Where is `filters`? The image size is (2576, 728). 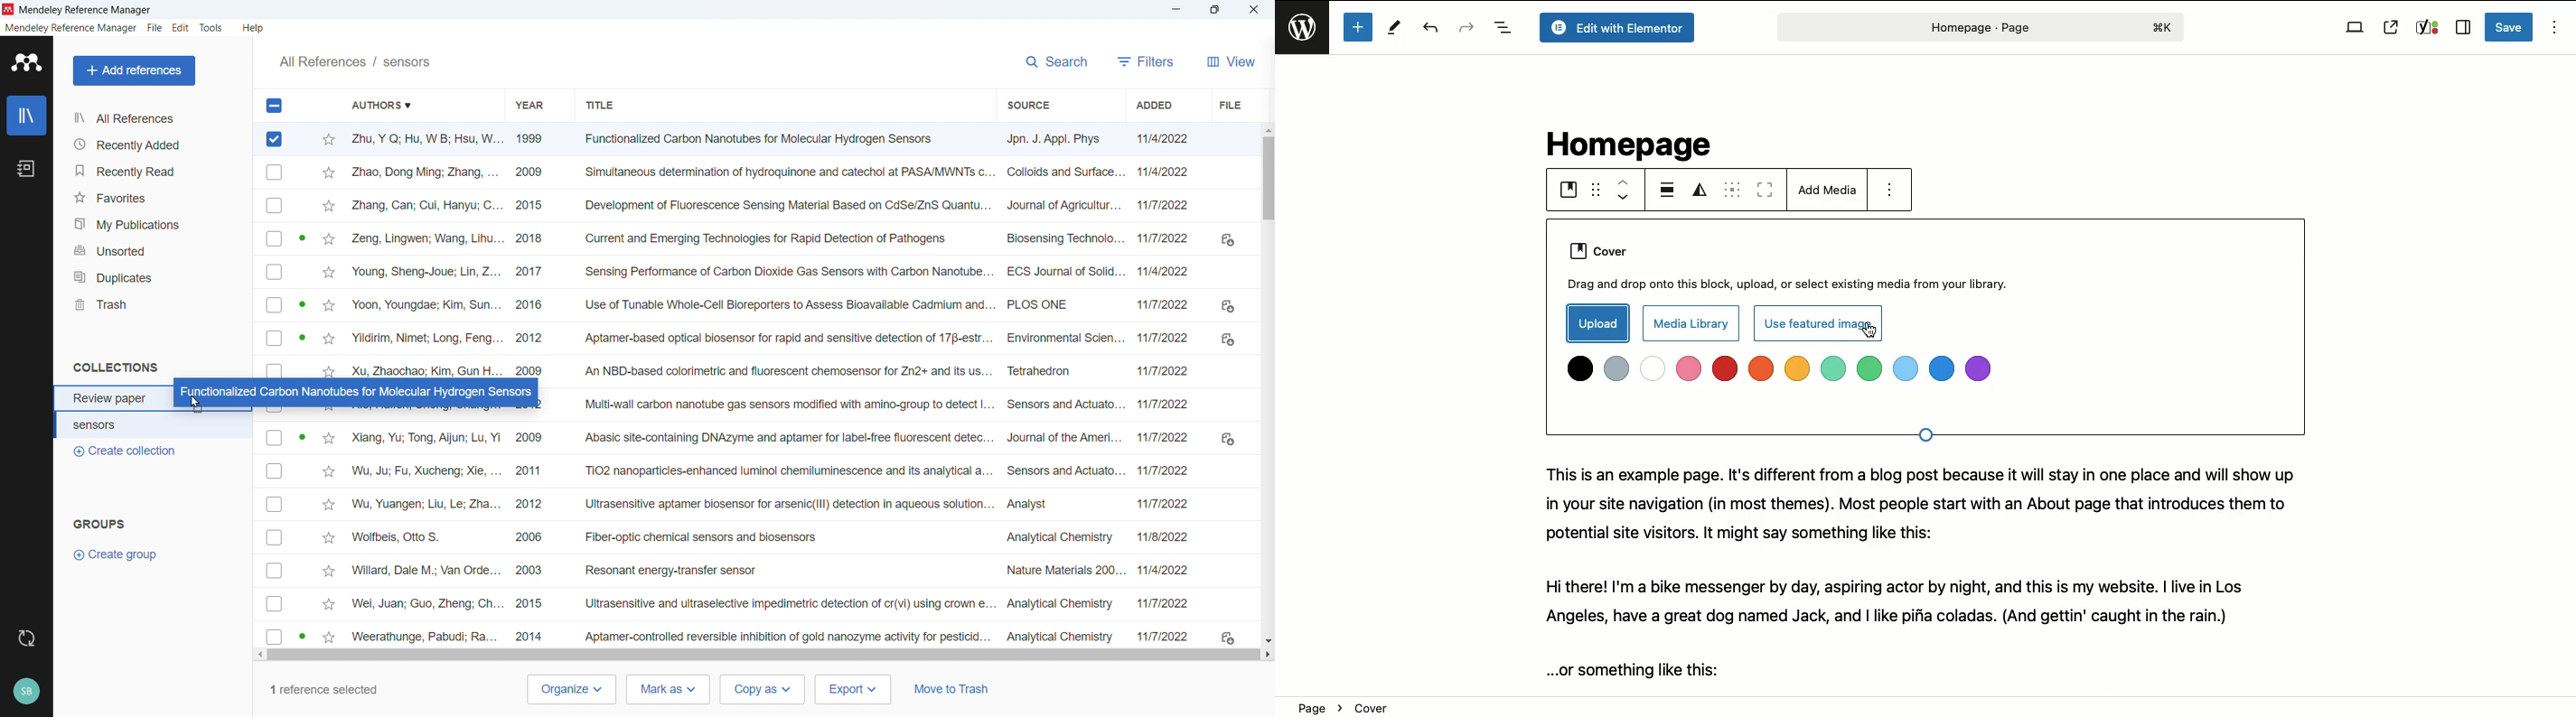
filters is located at coordinates (1145, 61).